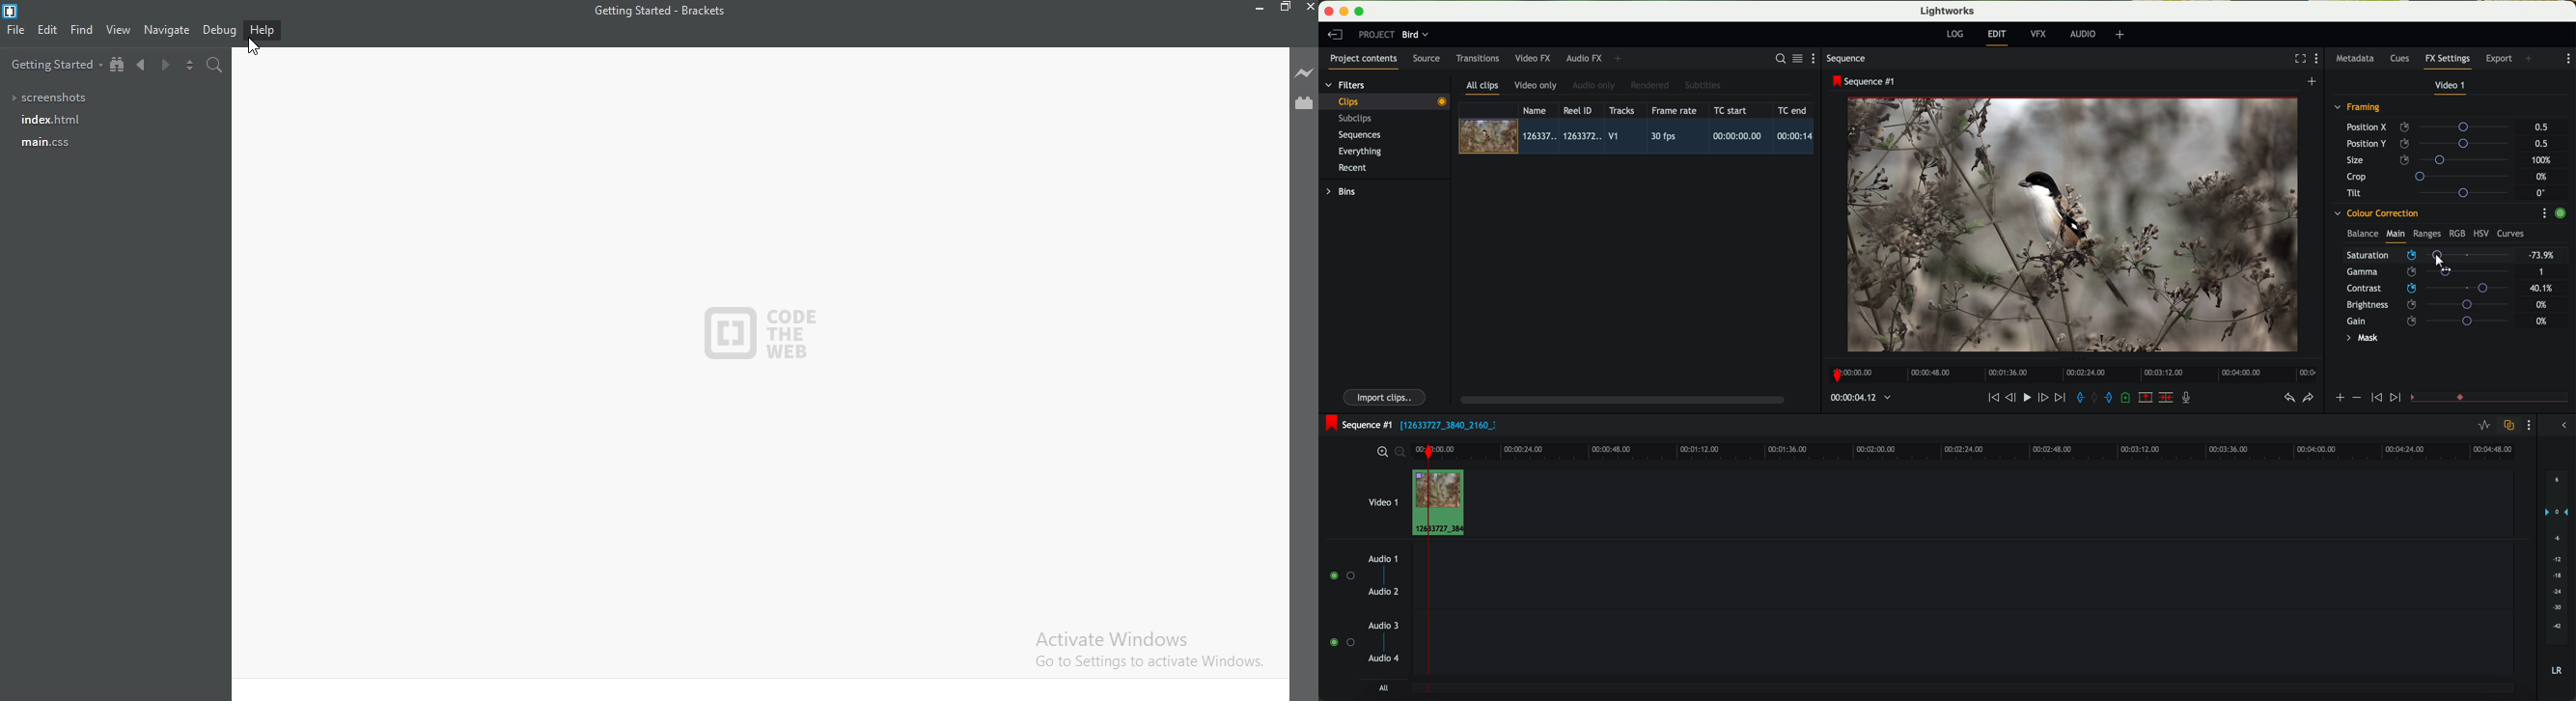  What do you see at coordinates (2356, 398) in the screenshot?
I see `icon` at bounding box center [2356, 398].